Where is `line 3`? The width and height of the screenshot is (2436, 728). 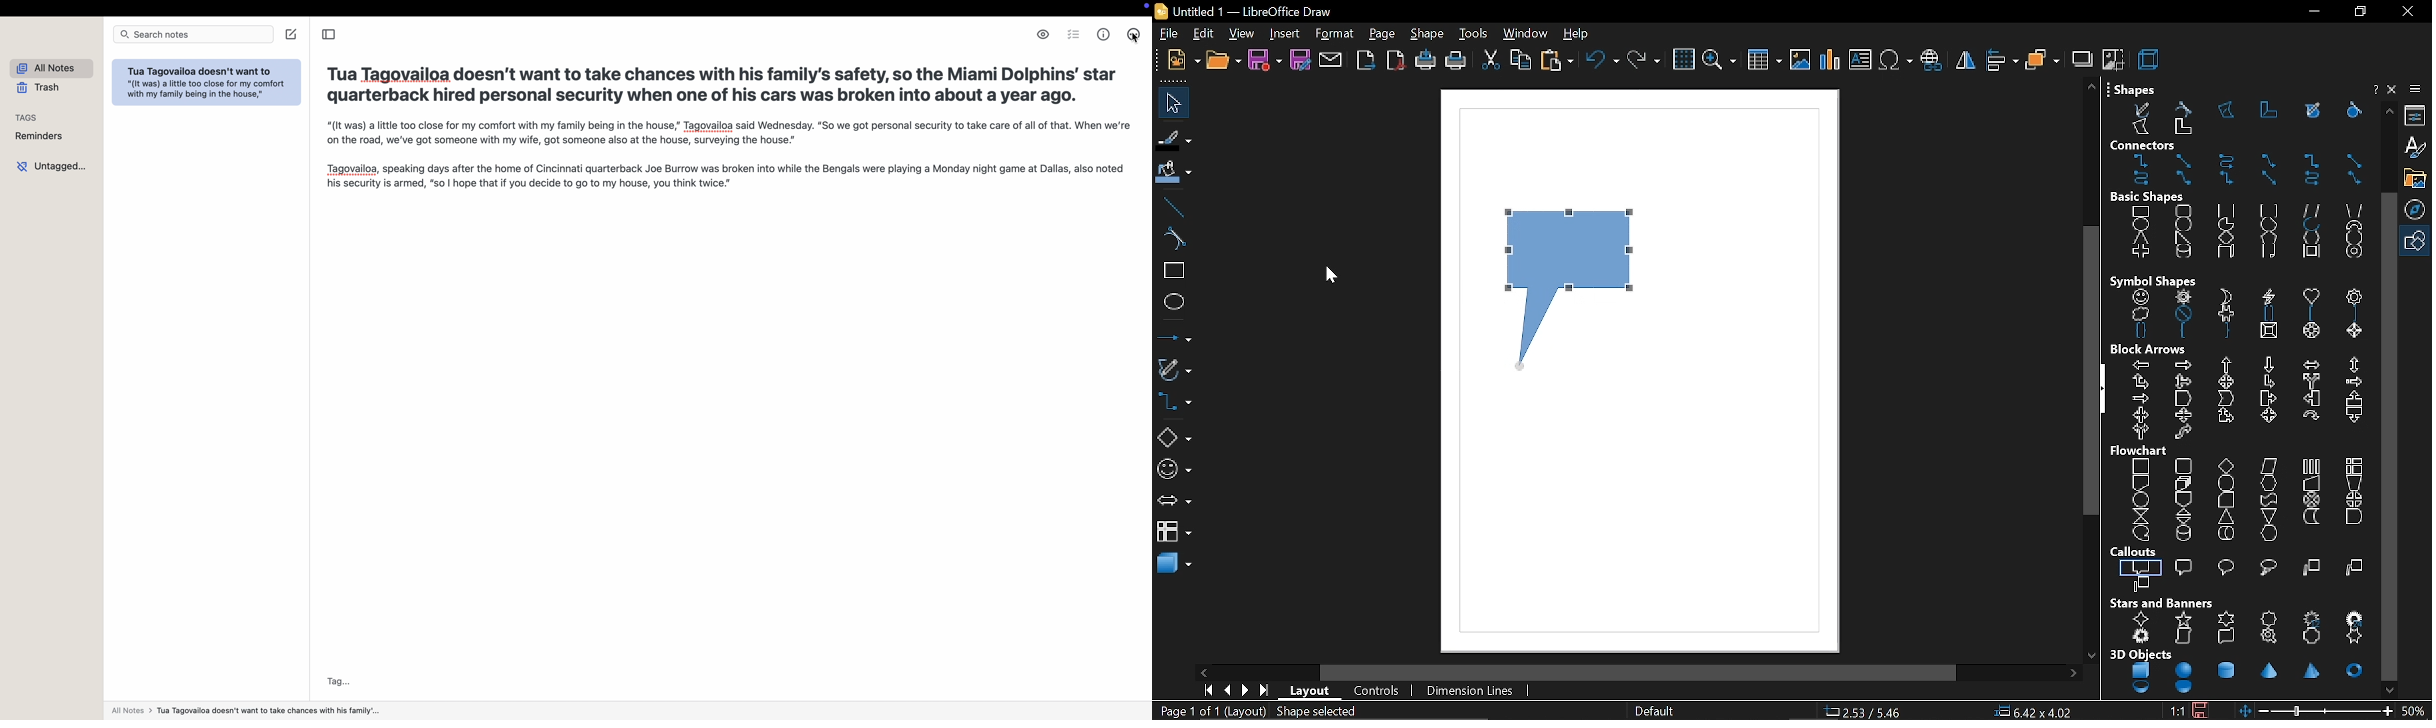
line 3 is located at coordinates (2142, 583).